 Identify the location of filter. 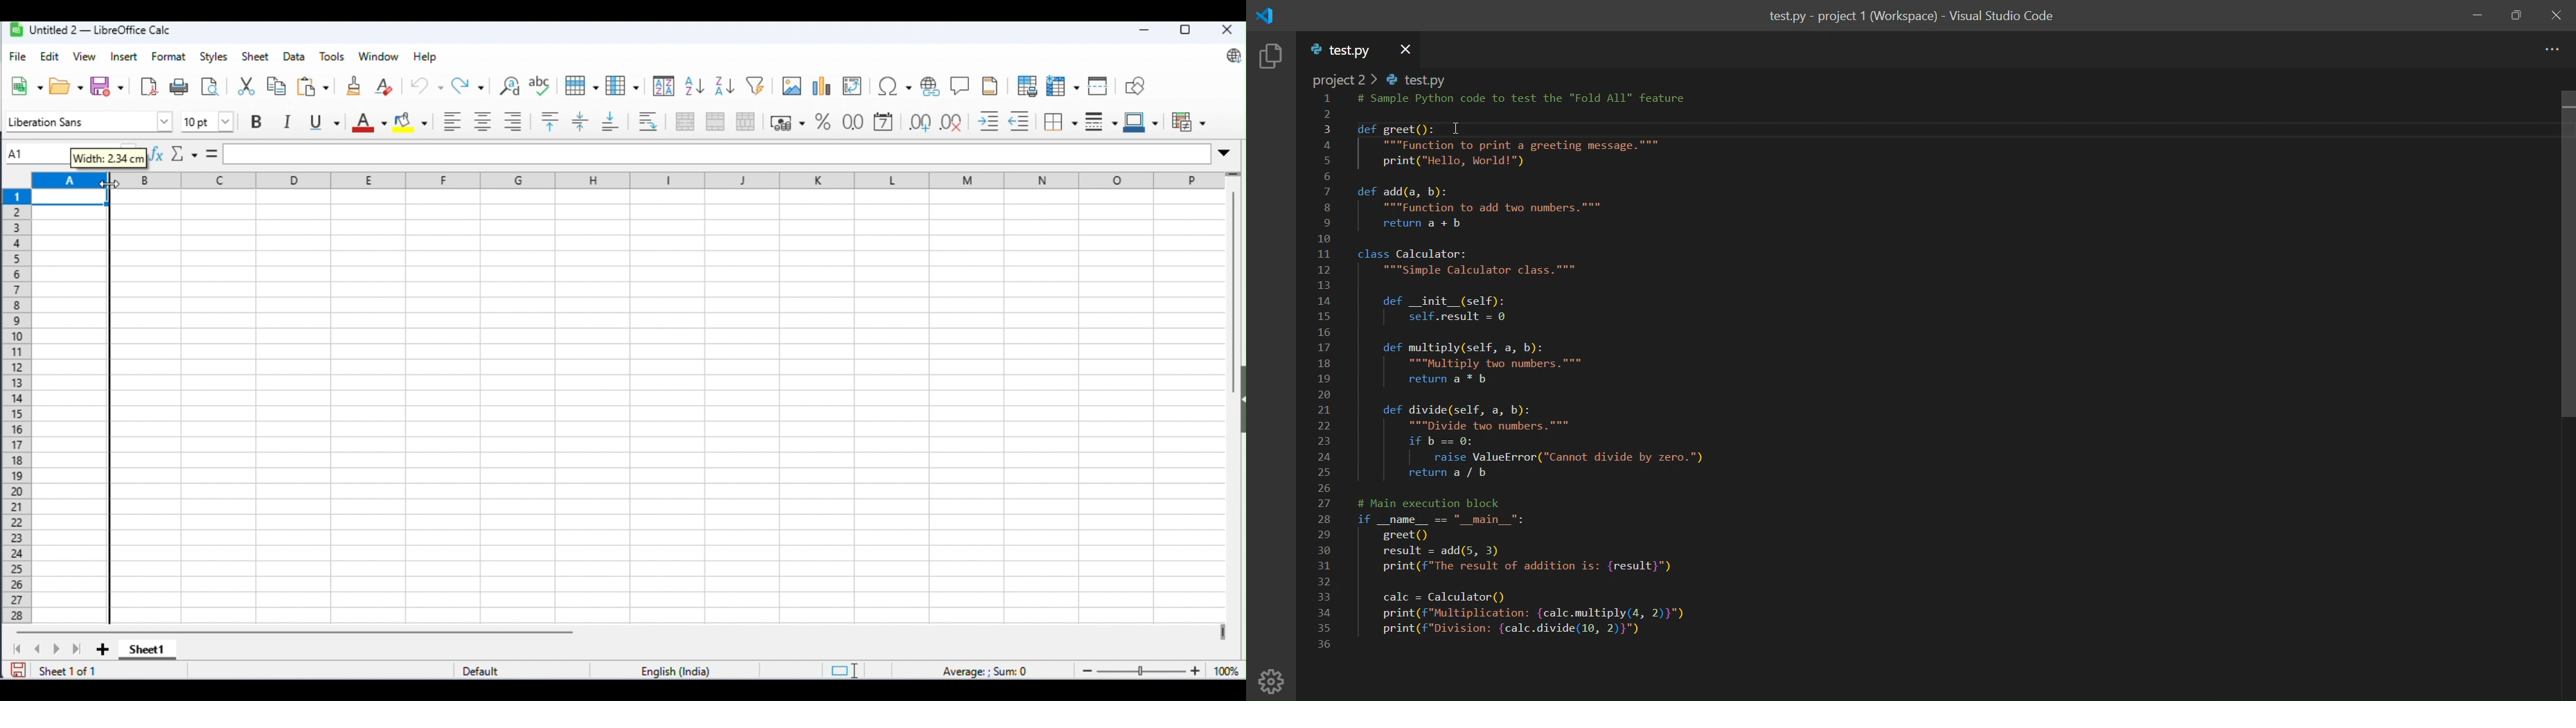
(758, 86).